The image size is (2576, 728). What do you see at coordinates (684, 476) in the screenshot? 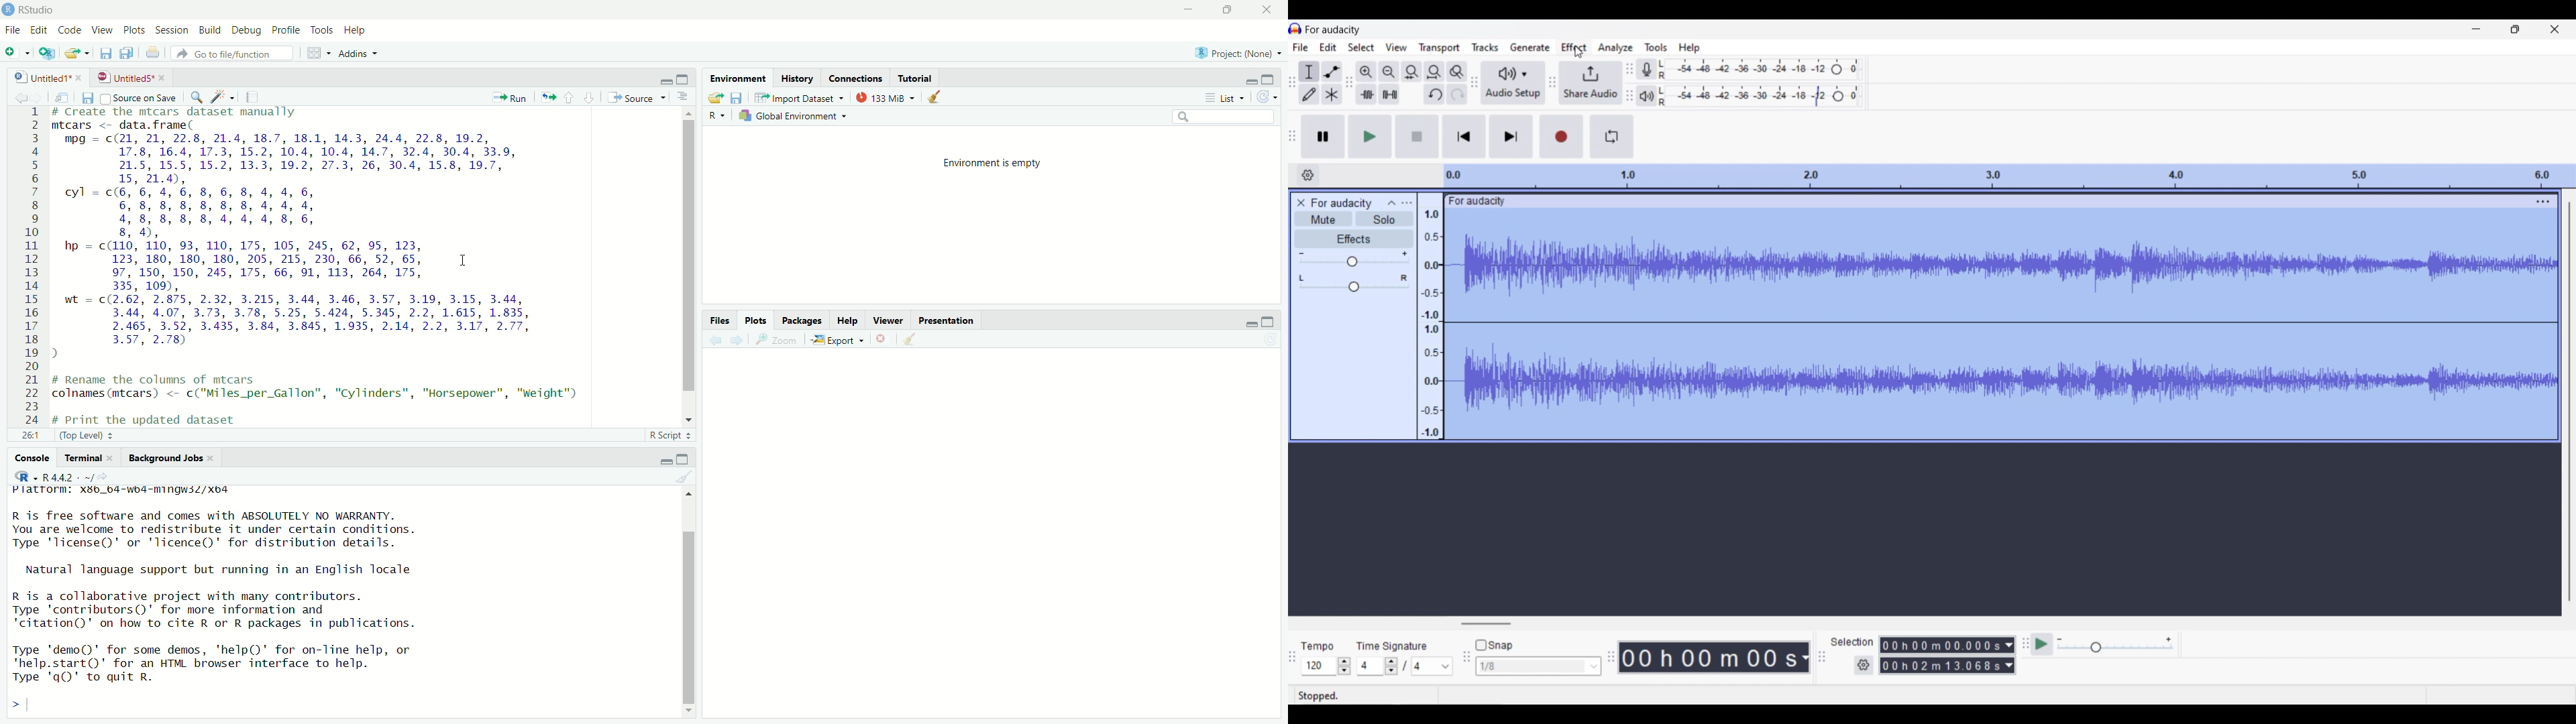
I see `clear` at bounding box center [684, 476].